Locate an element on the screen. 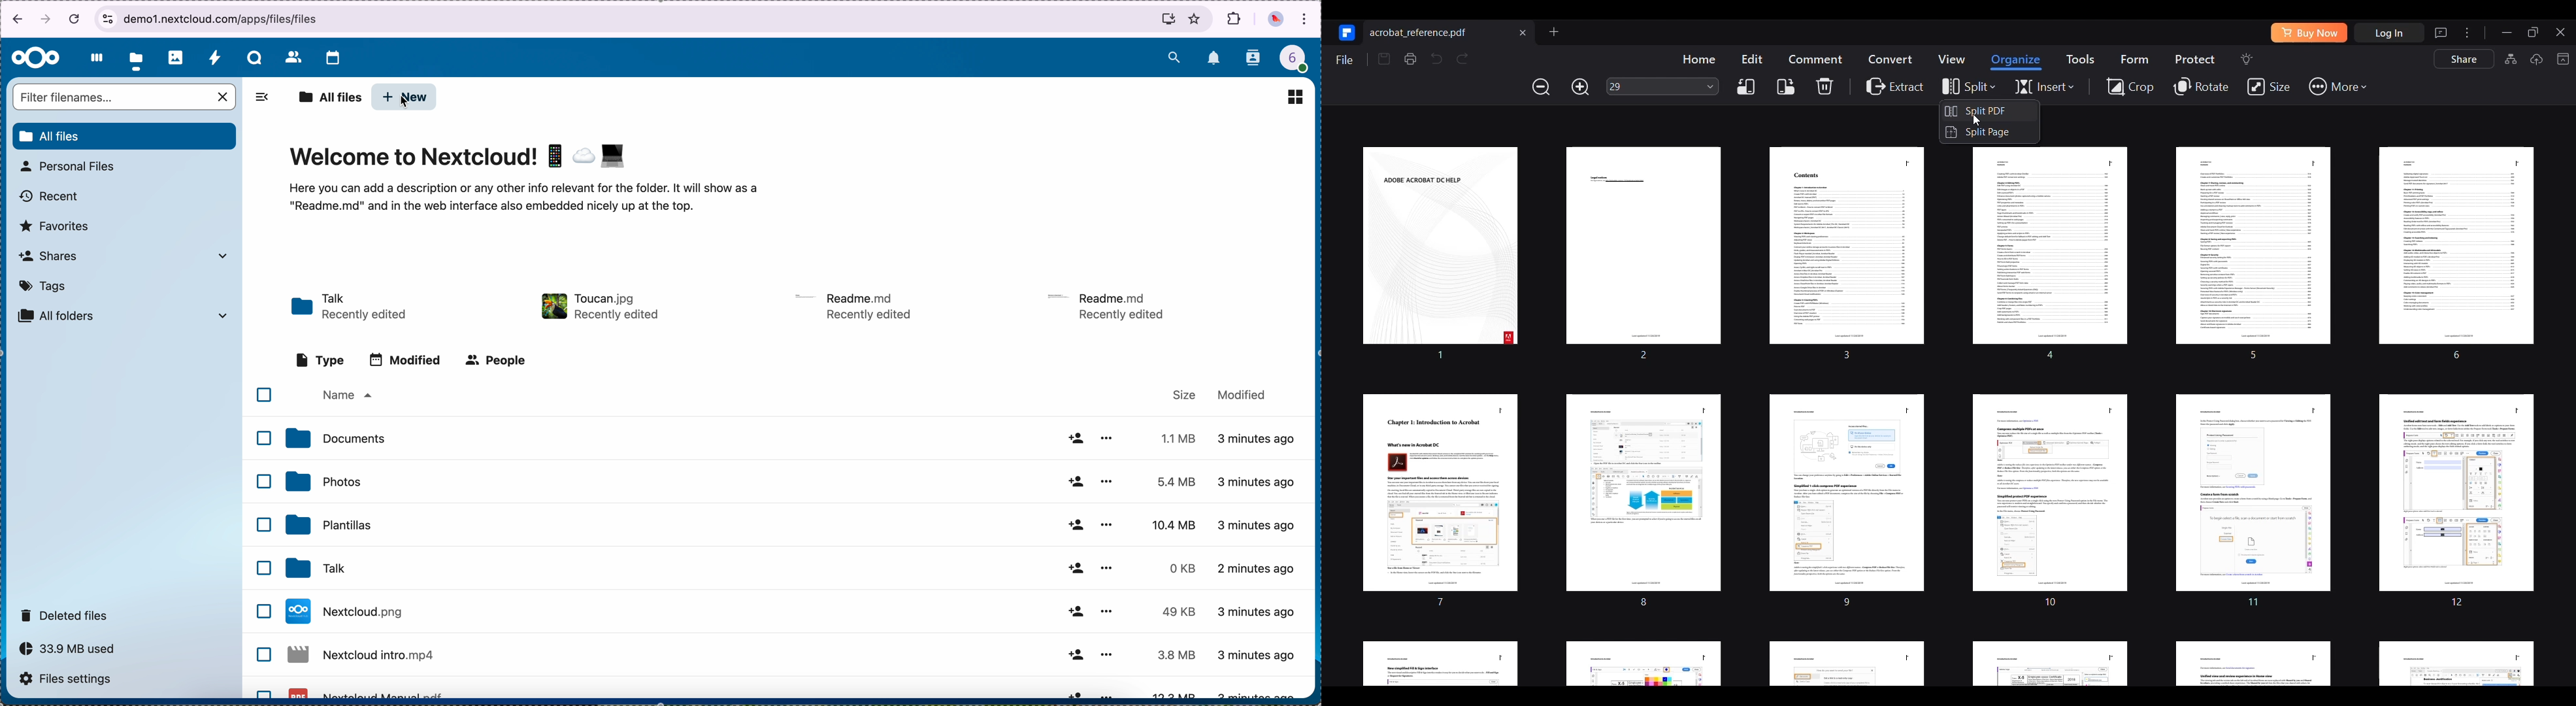 This screenshot has height=728, width=2576. contacts is located at coordinates (1255, 59).